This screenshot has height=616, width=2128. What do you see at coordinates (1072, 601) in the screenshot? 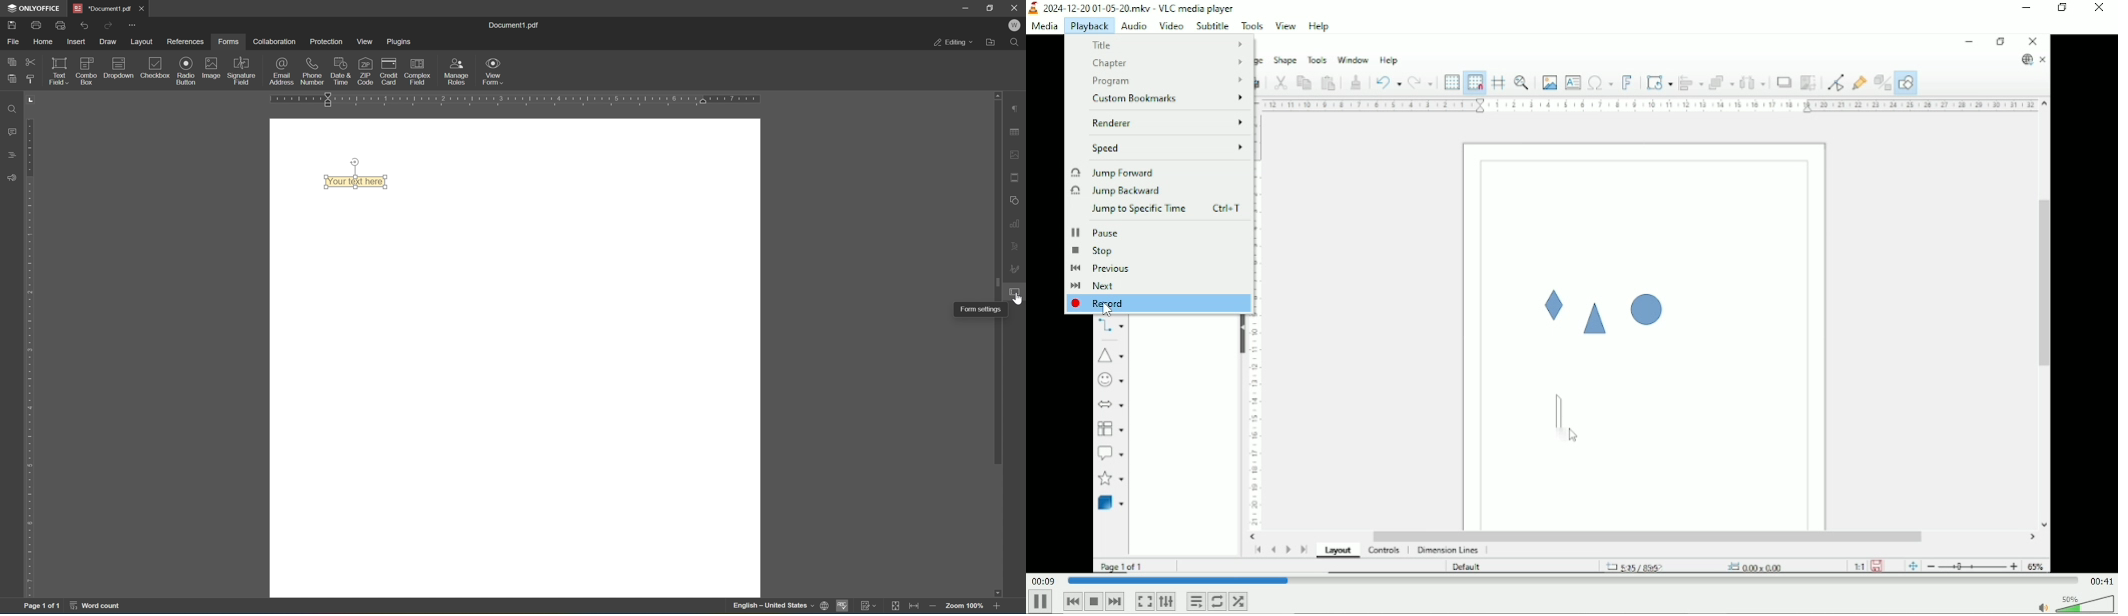
I see `Previous` at bounding box center [1072, 601].